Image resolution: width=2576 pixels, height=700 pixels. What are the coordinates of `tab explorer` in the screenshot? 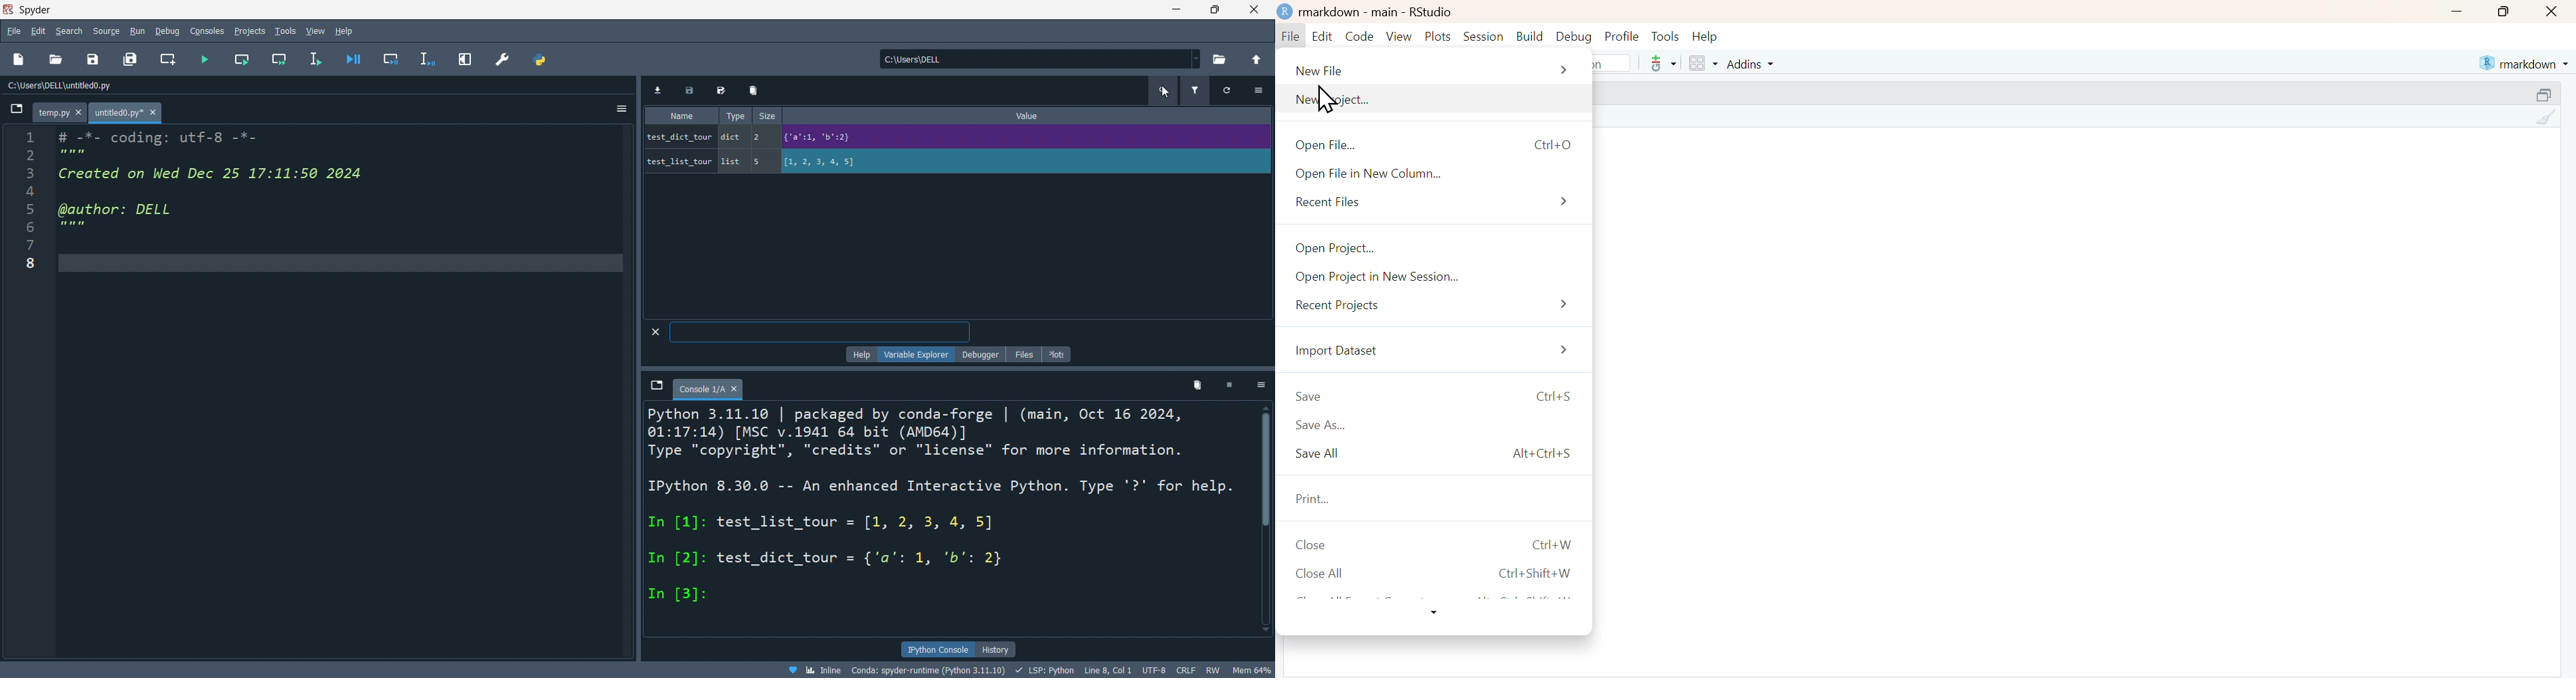 It's located at (656, 388).